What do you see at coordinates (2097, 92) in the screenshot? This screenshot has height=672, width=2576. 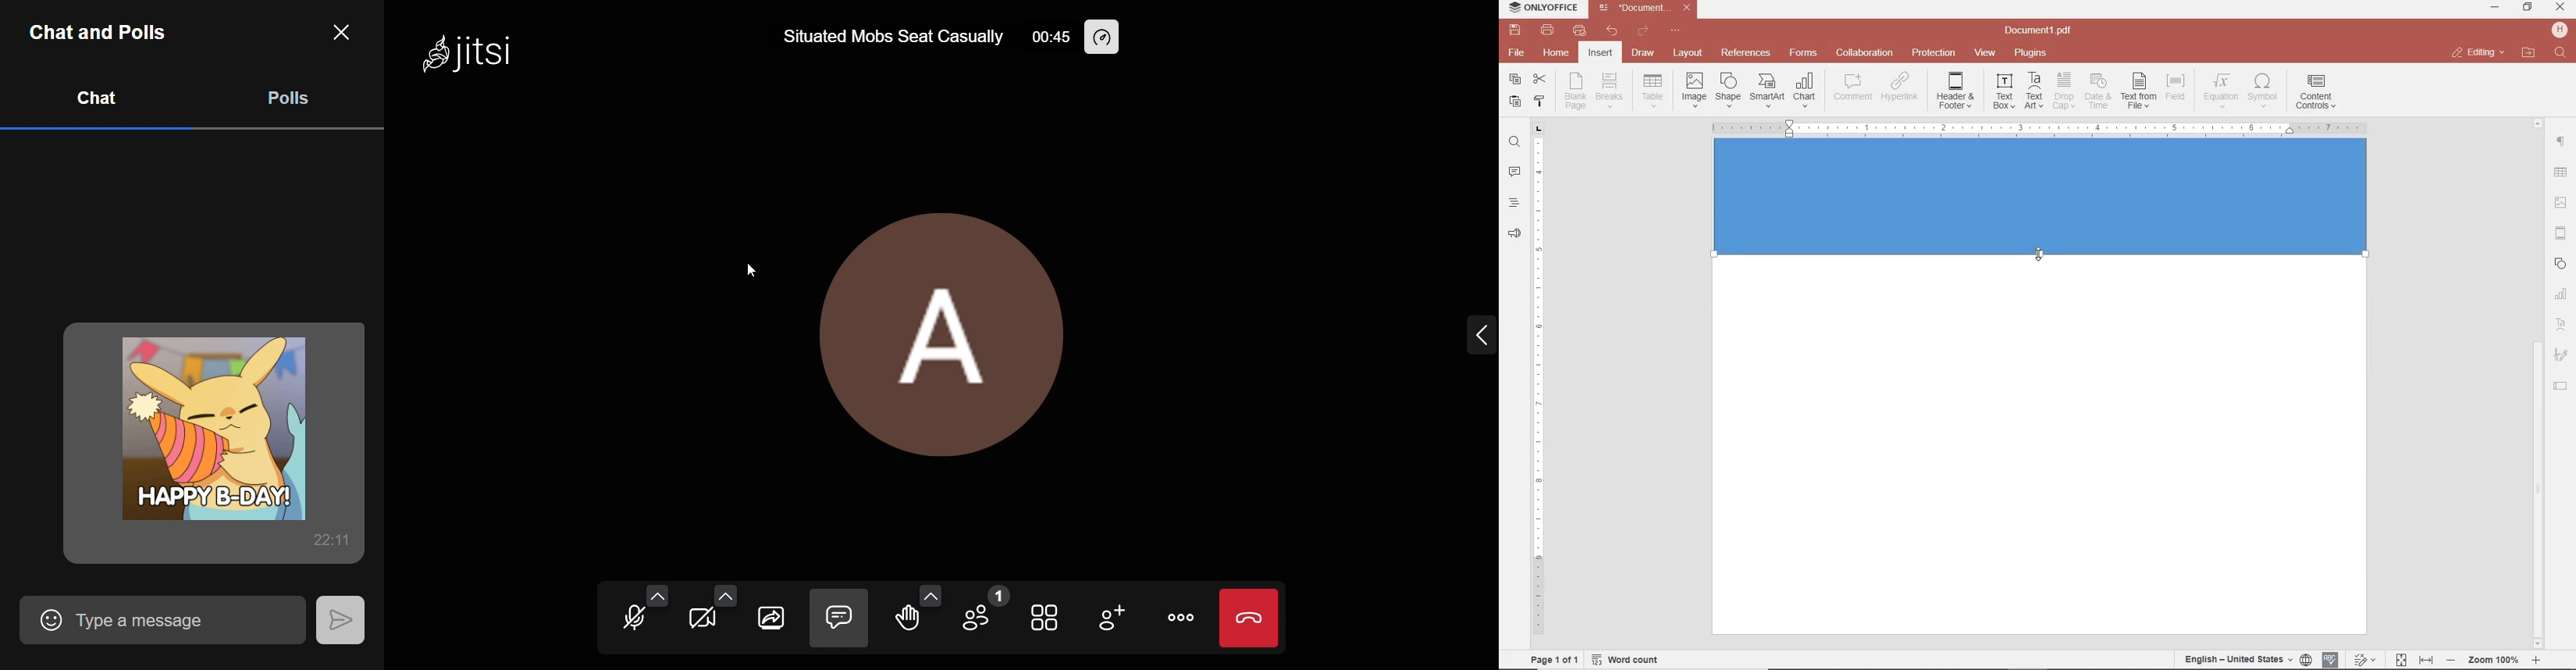 I see `INSERT CURRENT DATE AND TIME` at bounding box center [2097, 92].